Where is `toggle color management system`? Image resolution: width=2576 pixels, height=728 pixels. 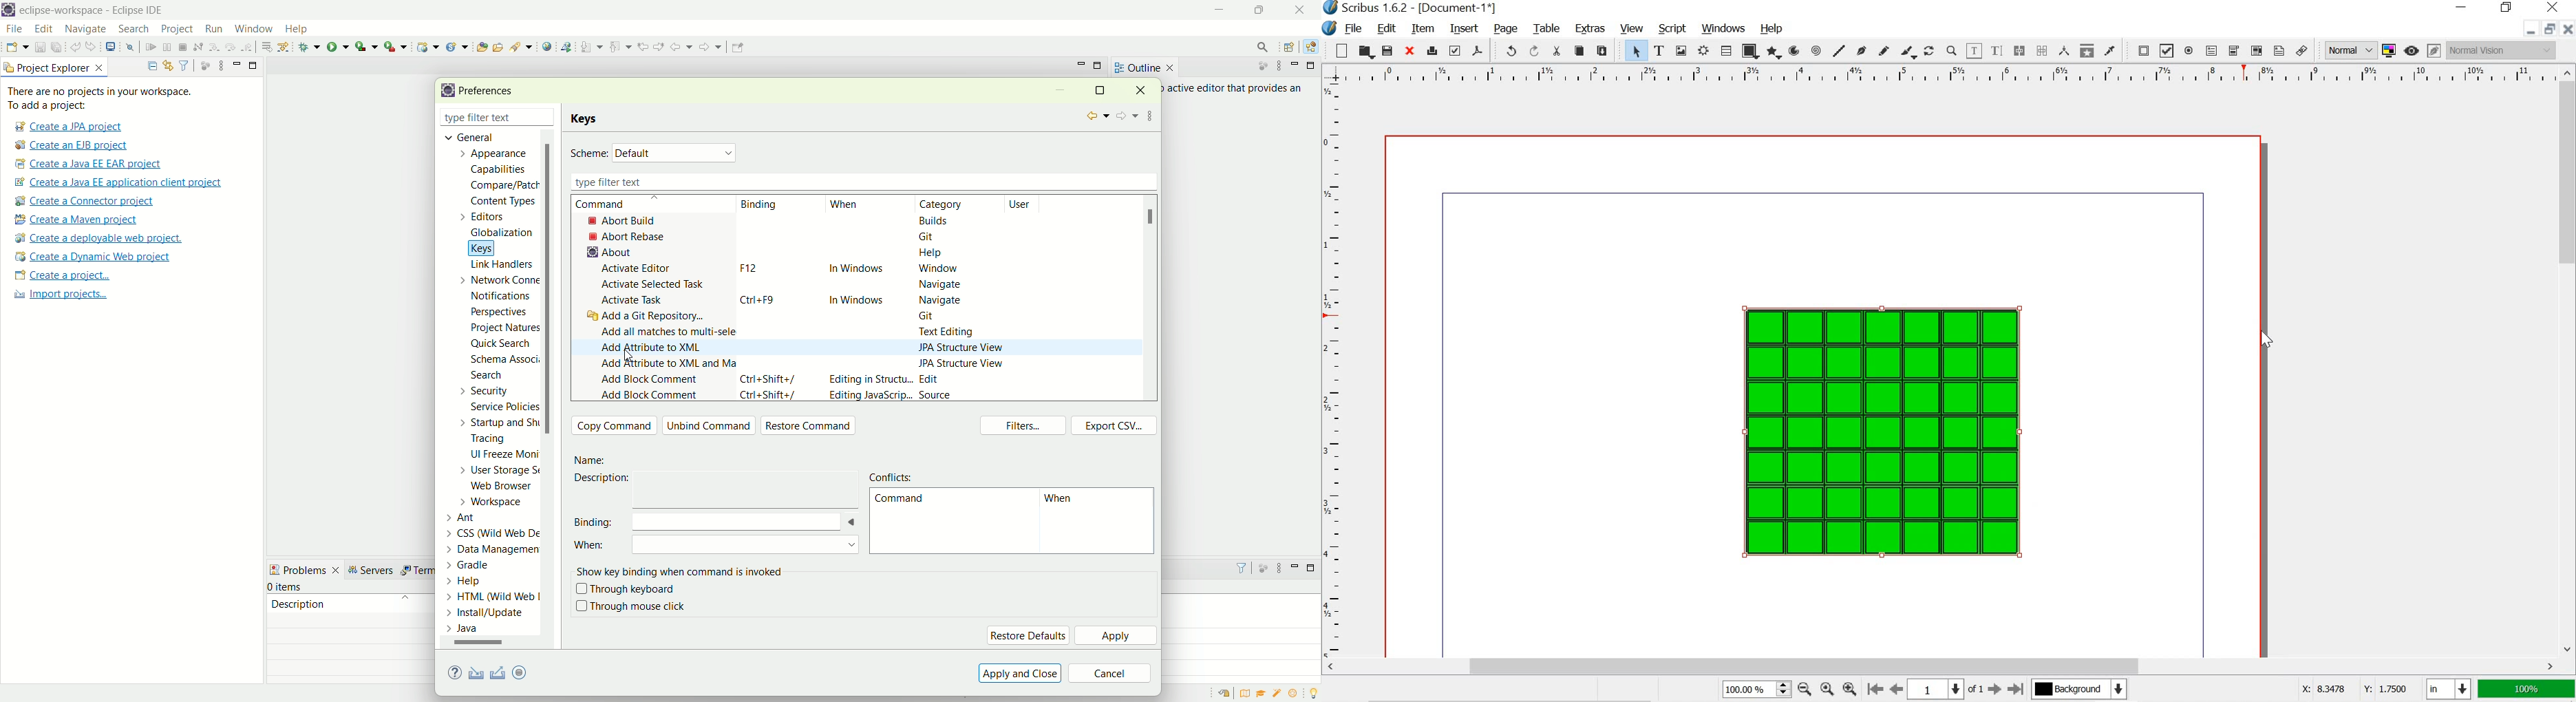 toggle color management system is located at coordinates (2388, 49).